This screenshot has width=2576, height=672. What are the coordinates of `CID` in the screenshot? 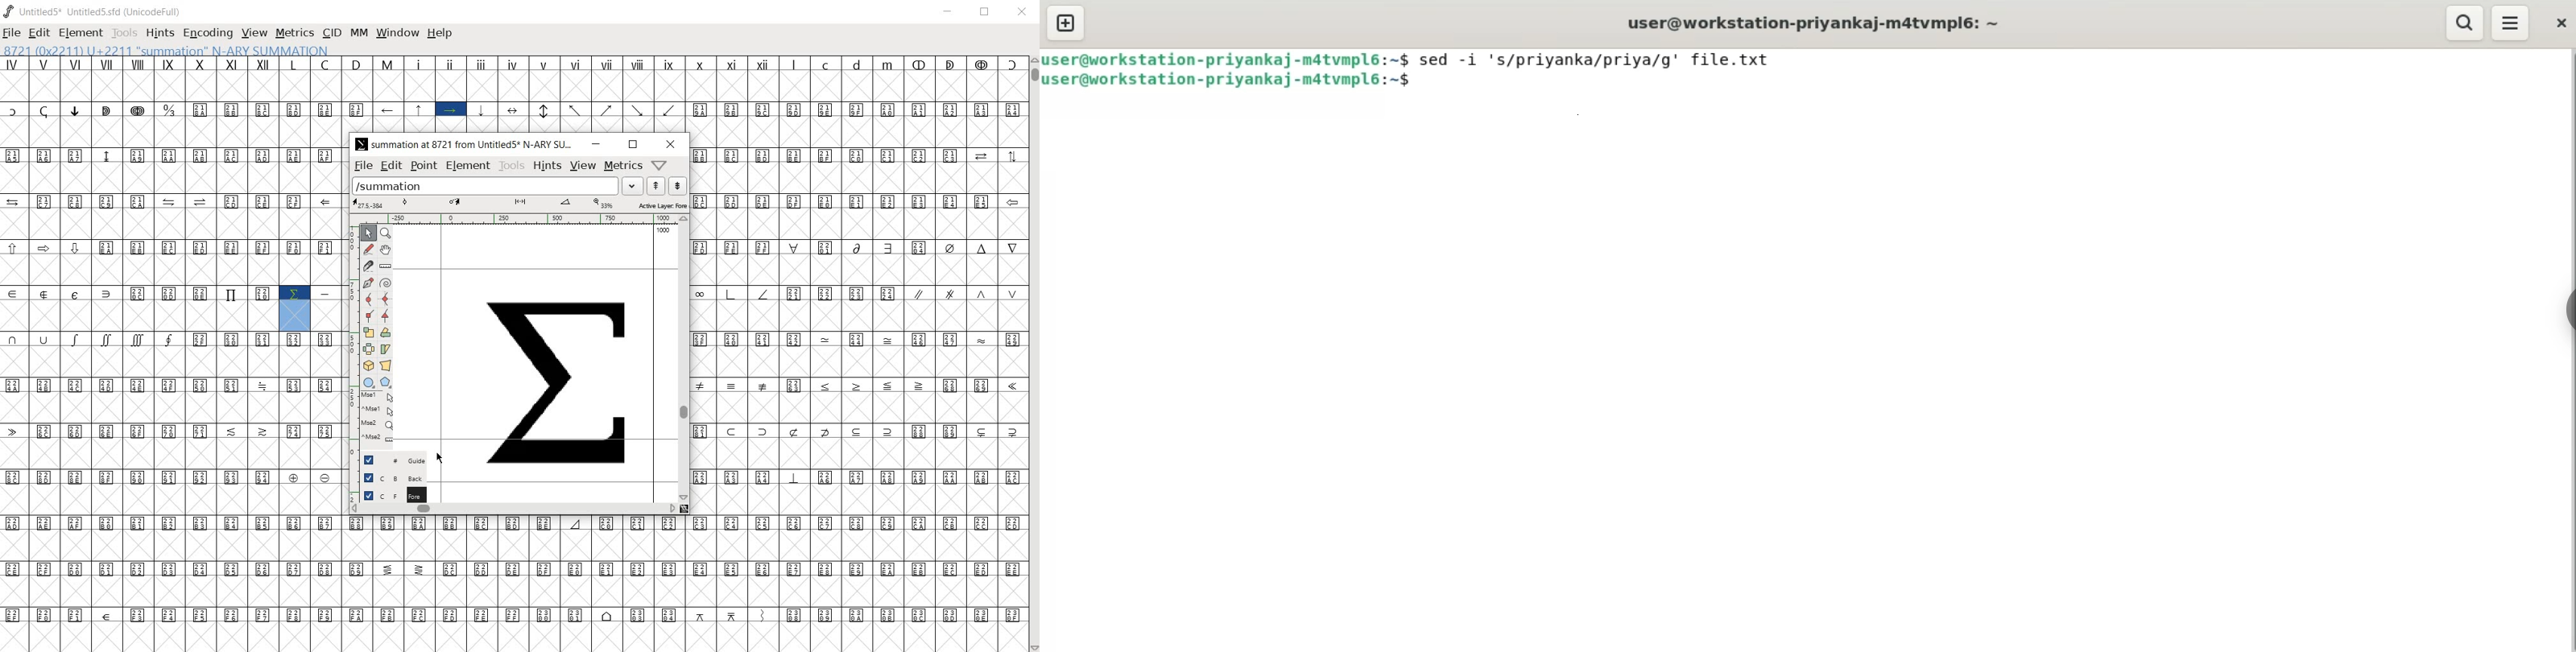 It's located at (331, 33).